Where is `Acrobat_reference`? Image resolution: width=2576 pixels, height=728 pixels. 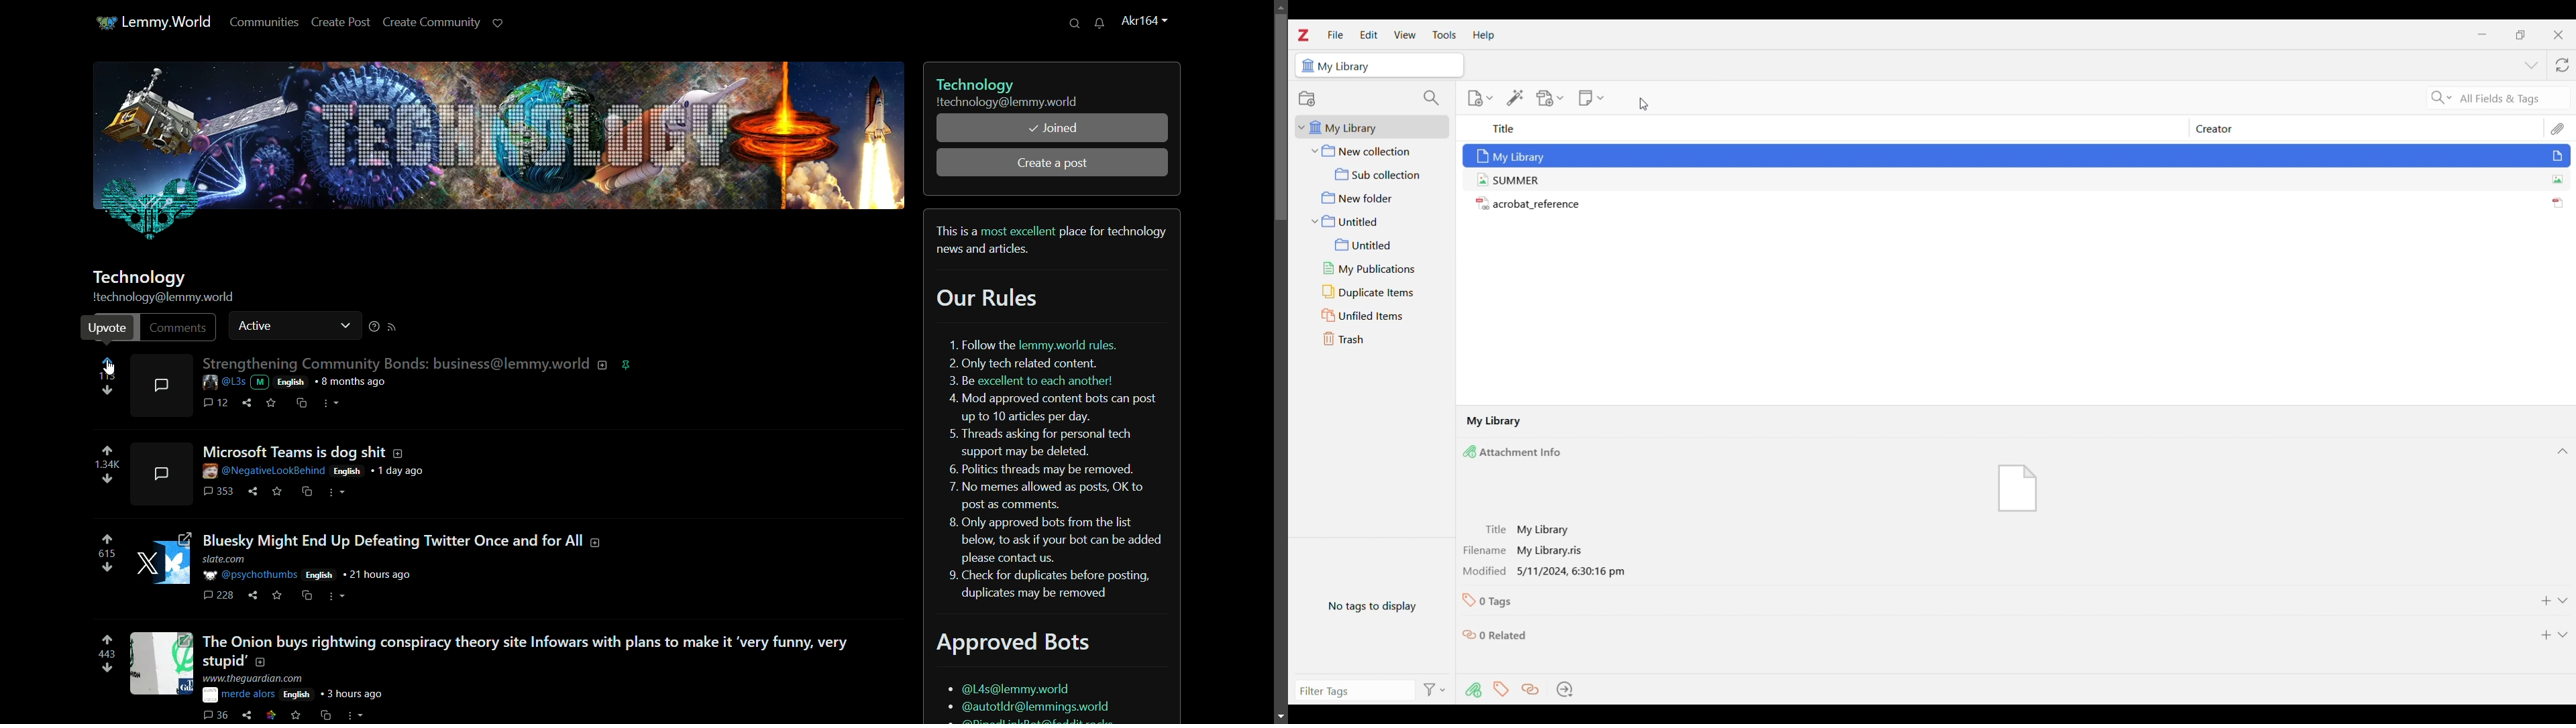
Acrobat_reference is located at coordinates (1532, 204).